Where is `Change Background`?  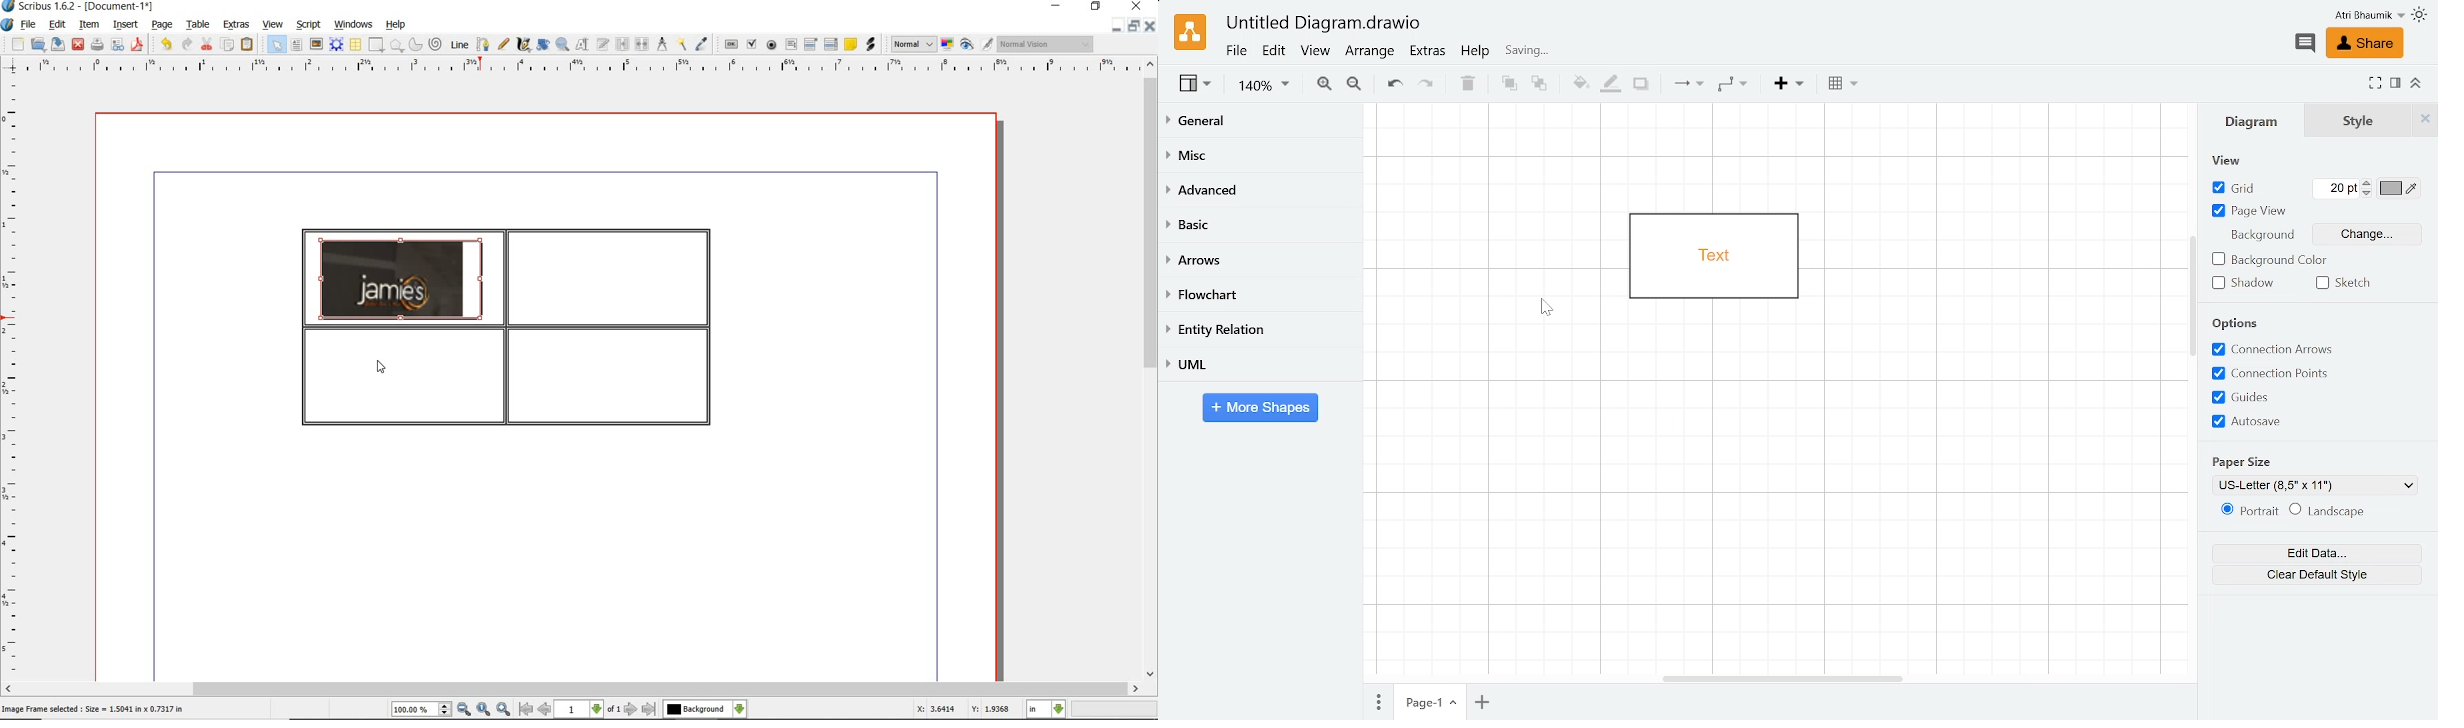
Change Background is located at coordinates (2365, 234).